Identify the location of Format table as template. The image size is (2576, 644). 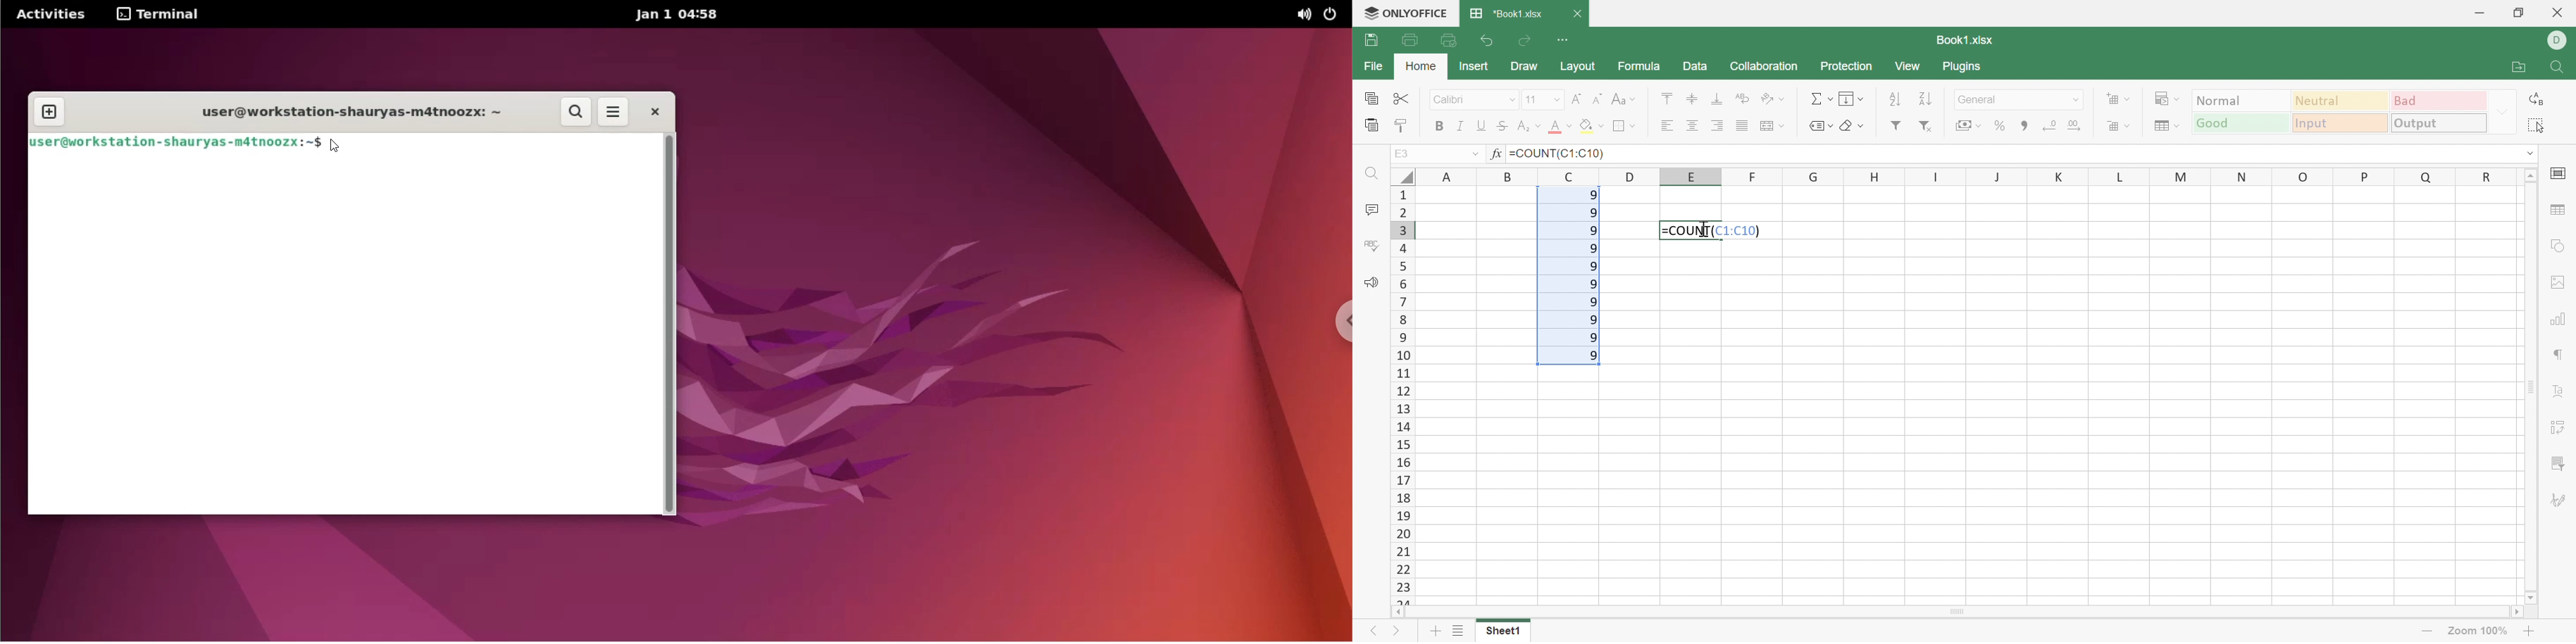
(2166, 125).